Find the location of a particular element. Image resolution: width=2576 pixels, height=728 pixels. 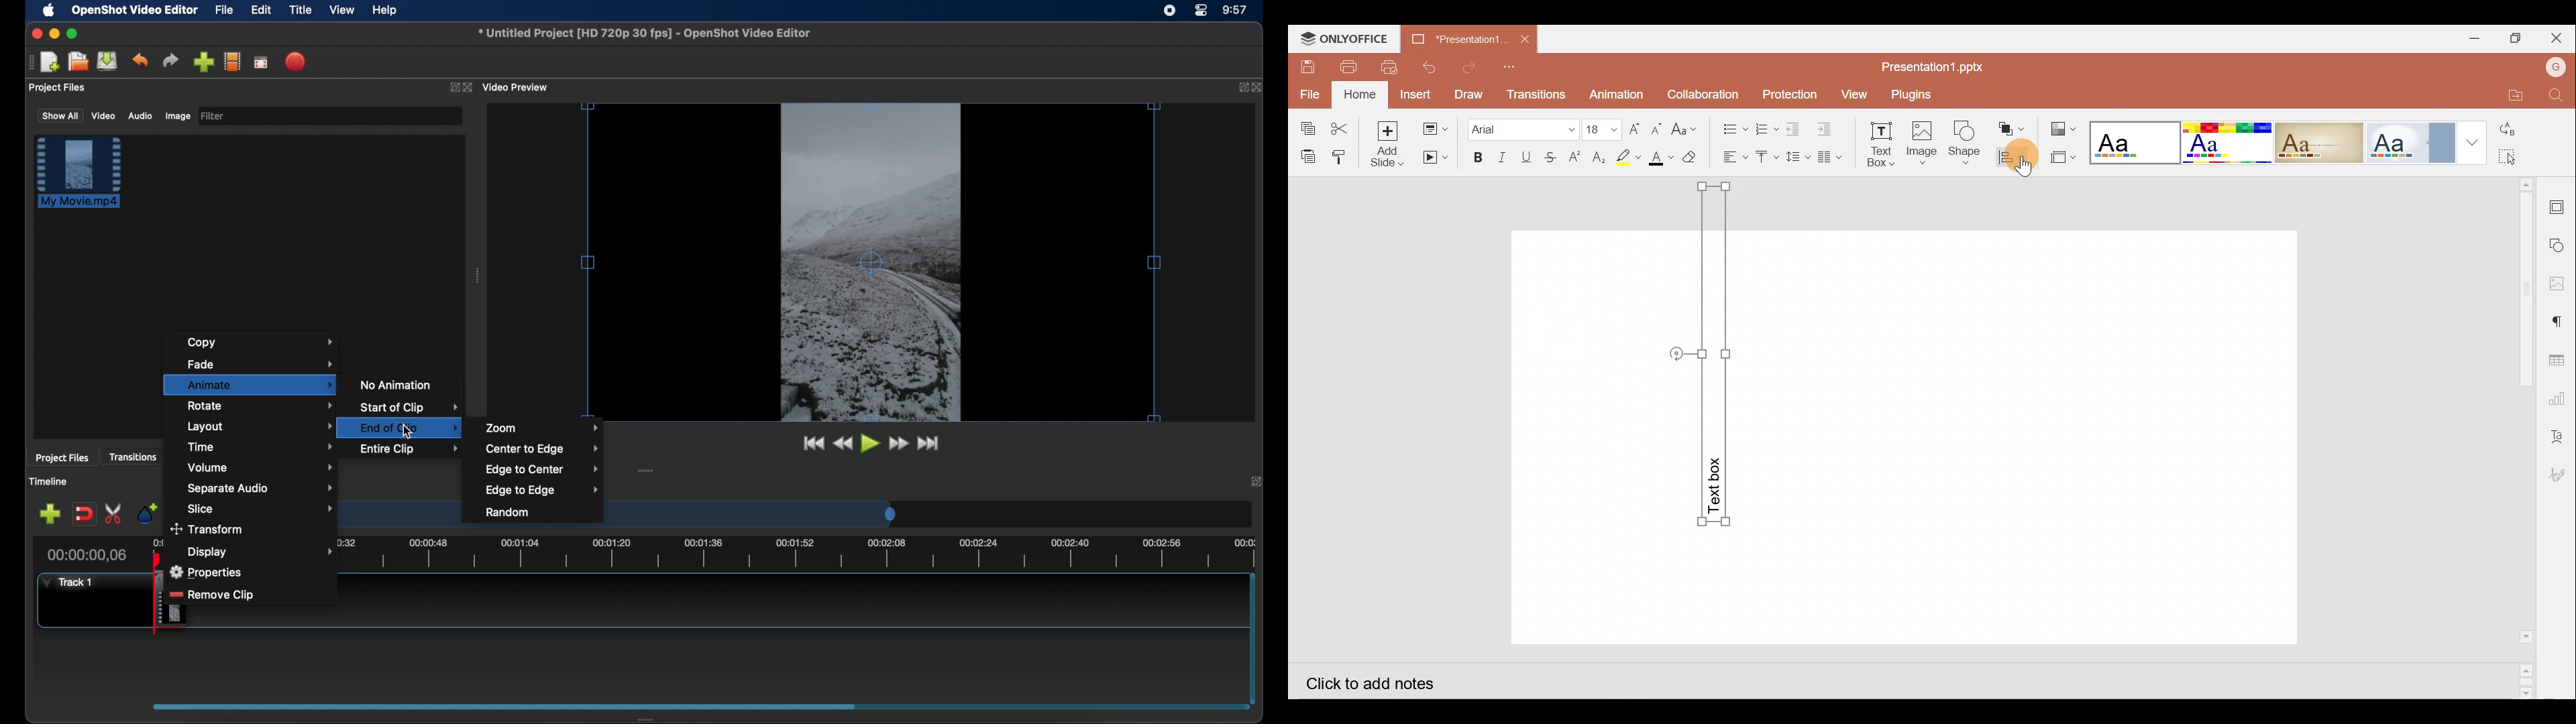

Select slide size is located at coordinates (2062, 158).